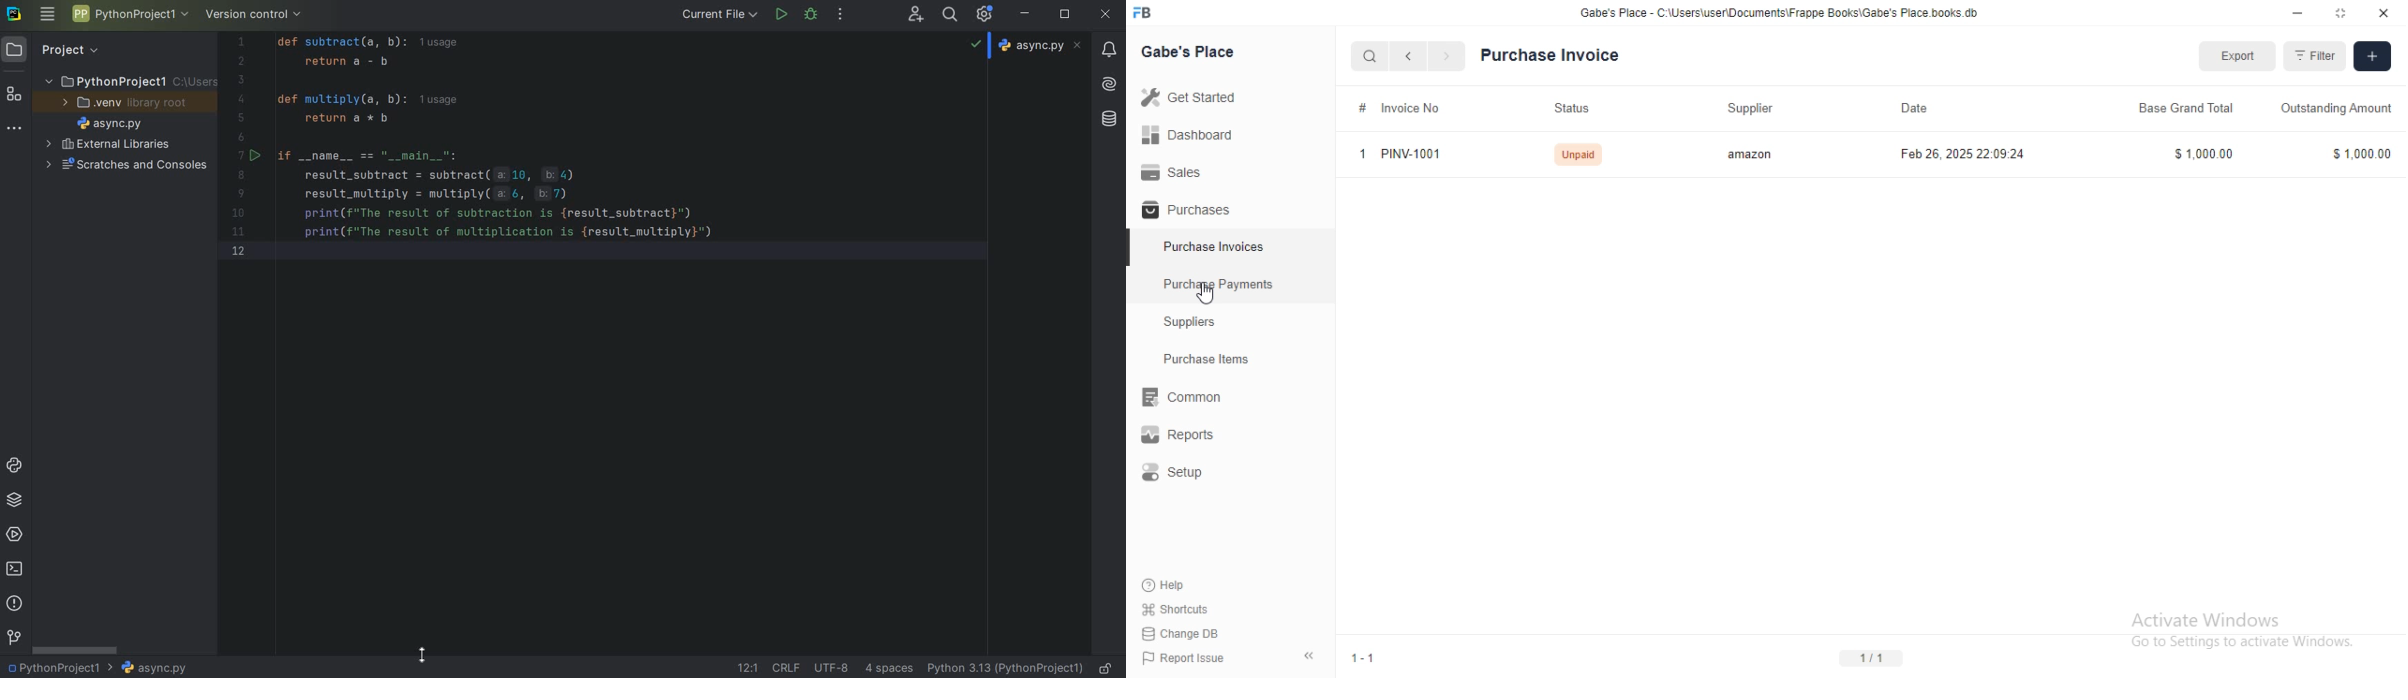 The height and width of the screenshot is (700, 2408). Describe the element at coordinates (1181, 400) in the screenshot. I see `Rit
Common` at that location.